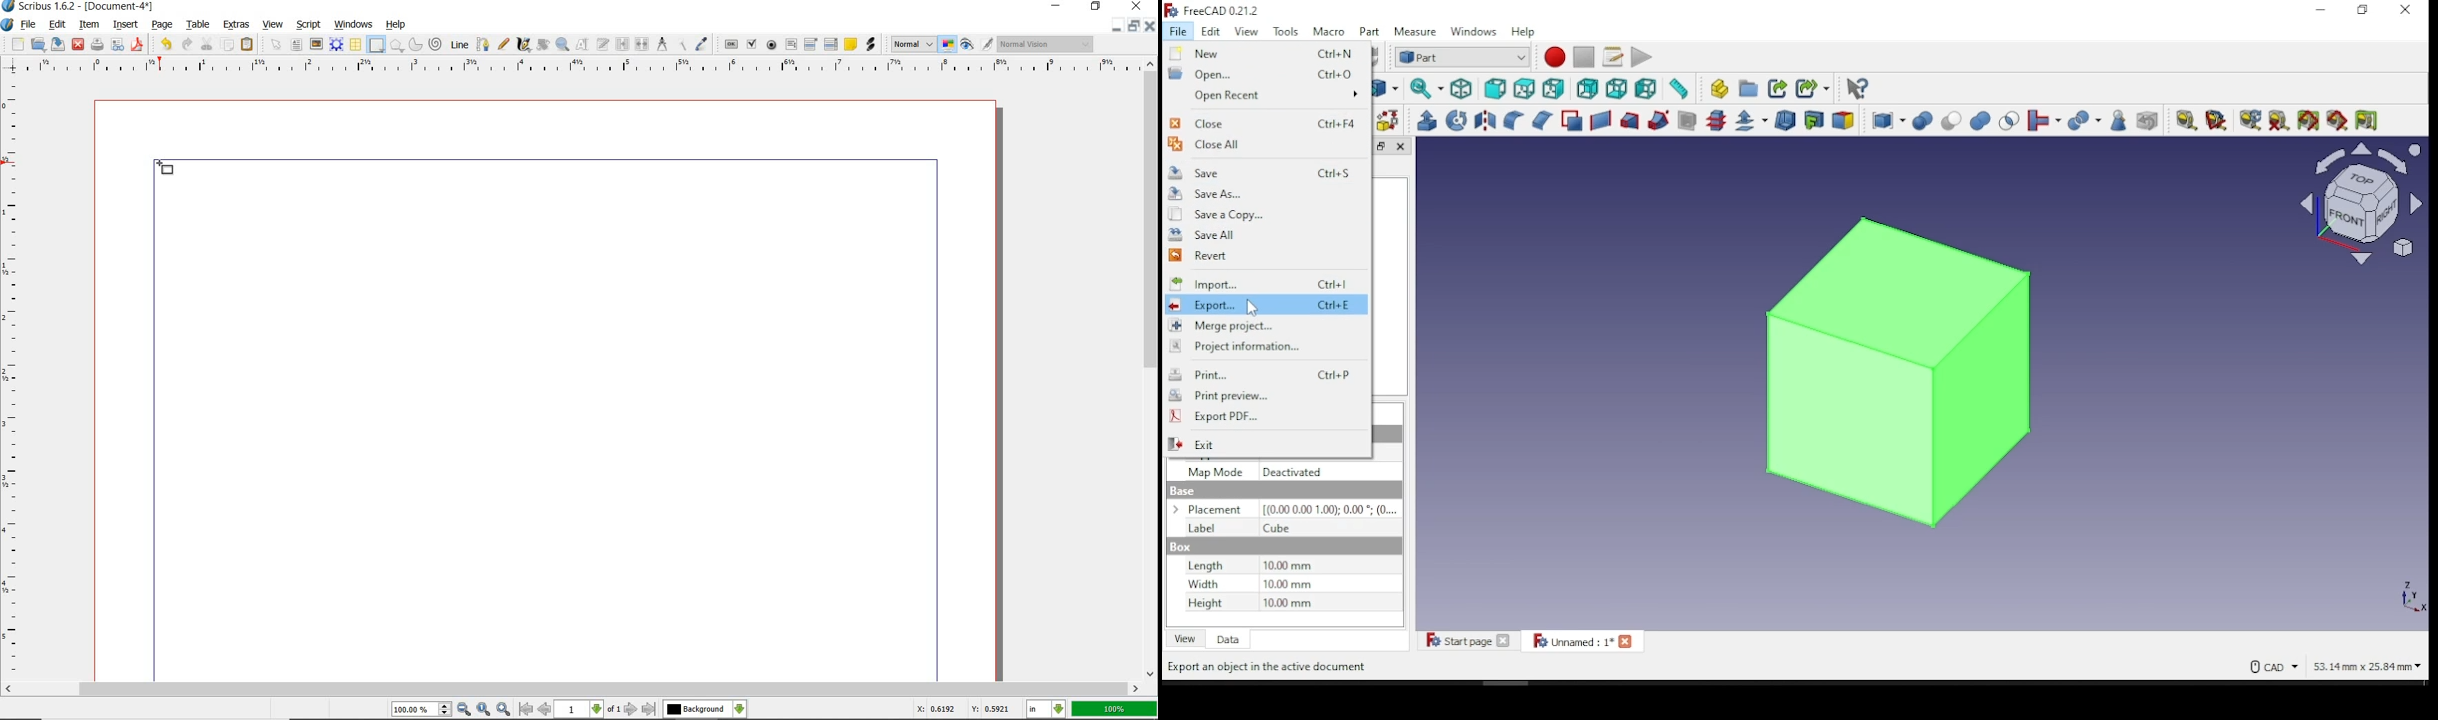 This screenshot has width=2464, height=728. I want to click on open, so click(39, 45).